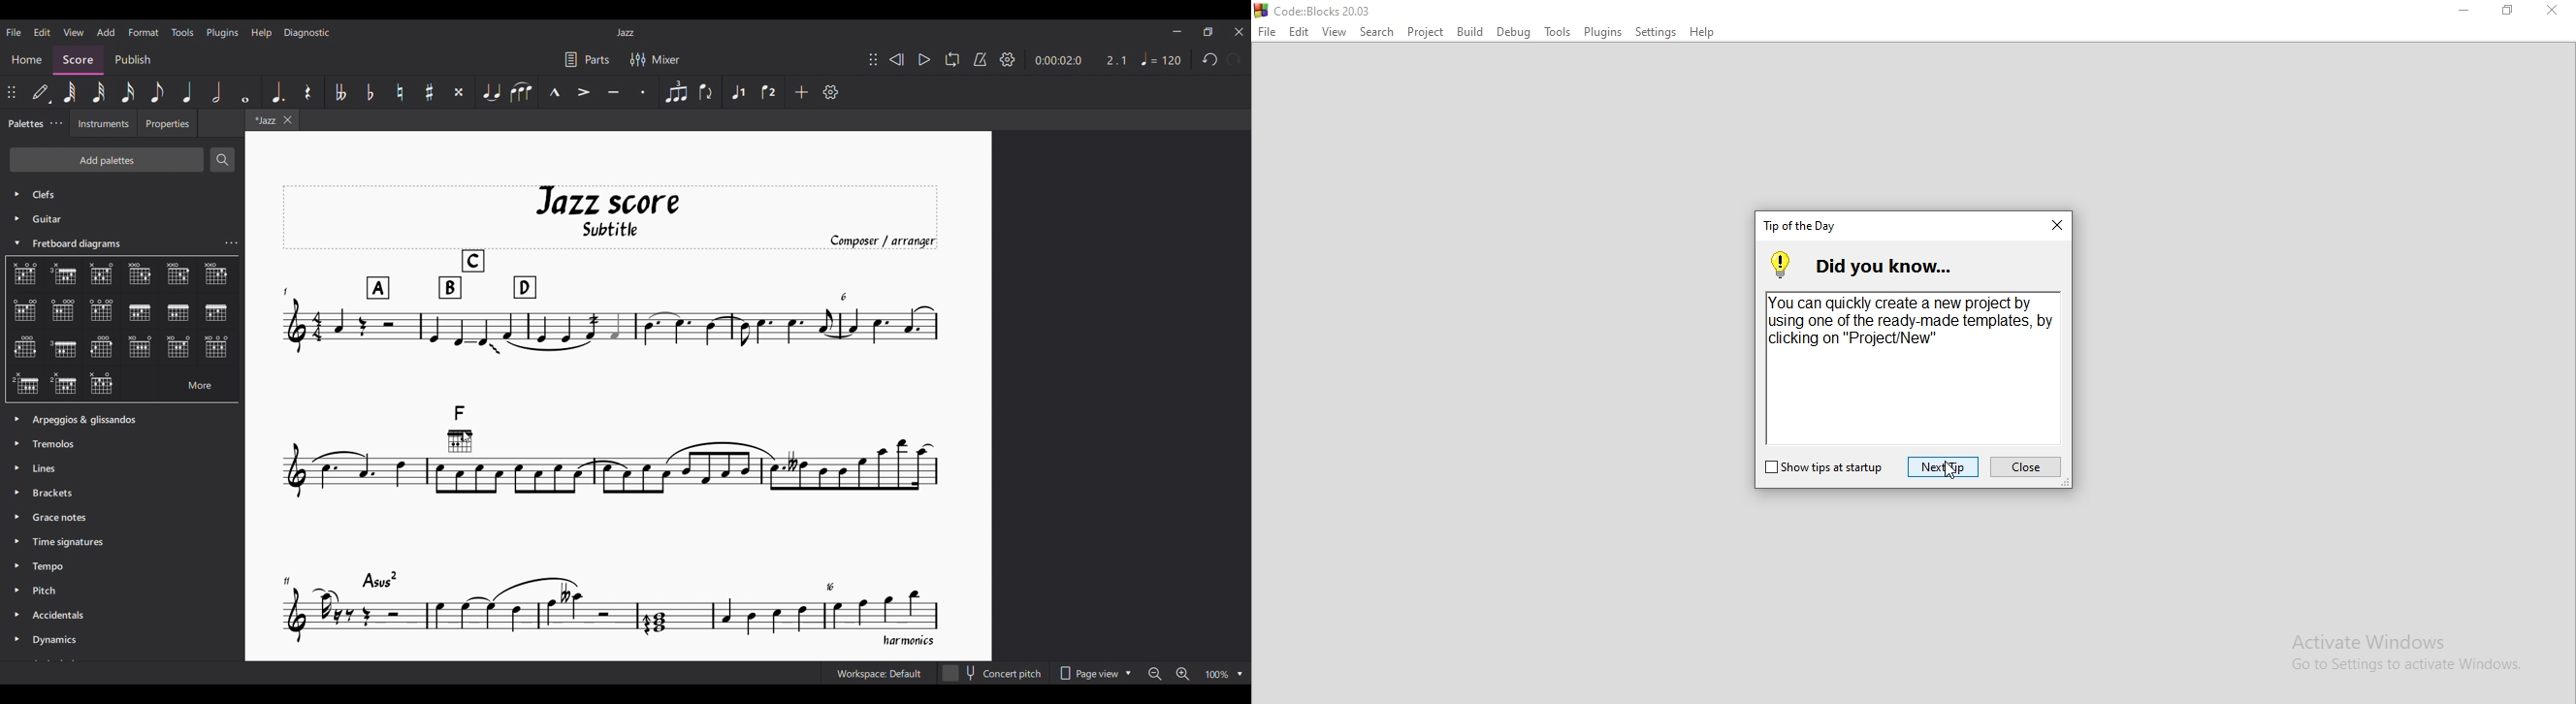  What do you see at coordinates (59, 443) in the screenshot?
I see `tremolos` at bounding box center [59, 443].